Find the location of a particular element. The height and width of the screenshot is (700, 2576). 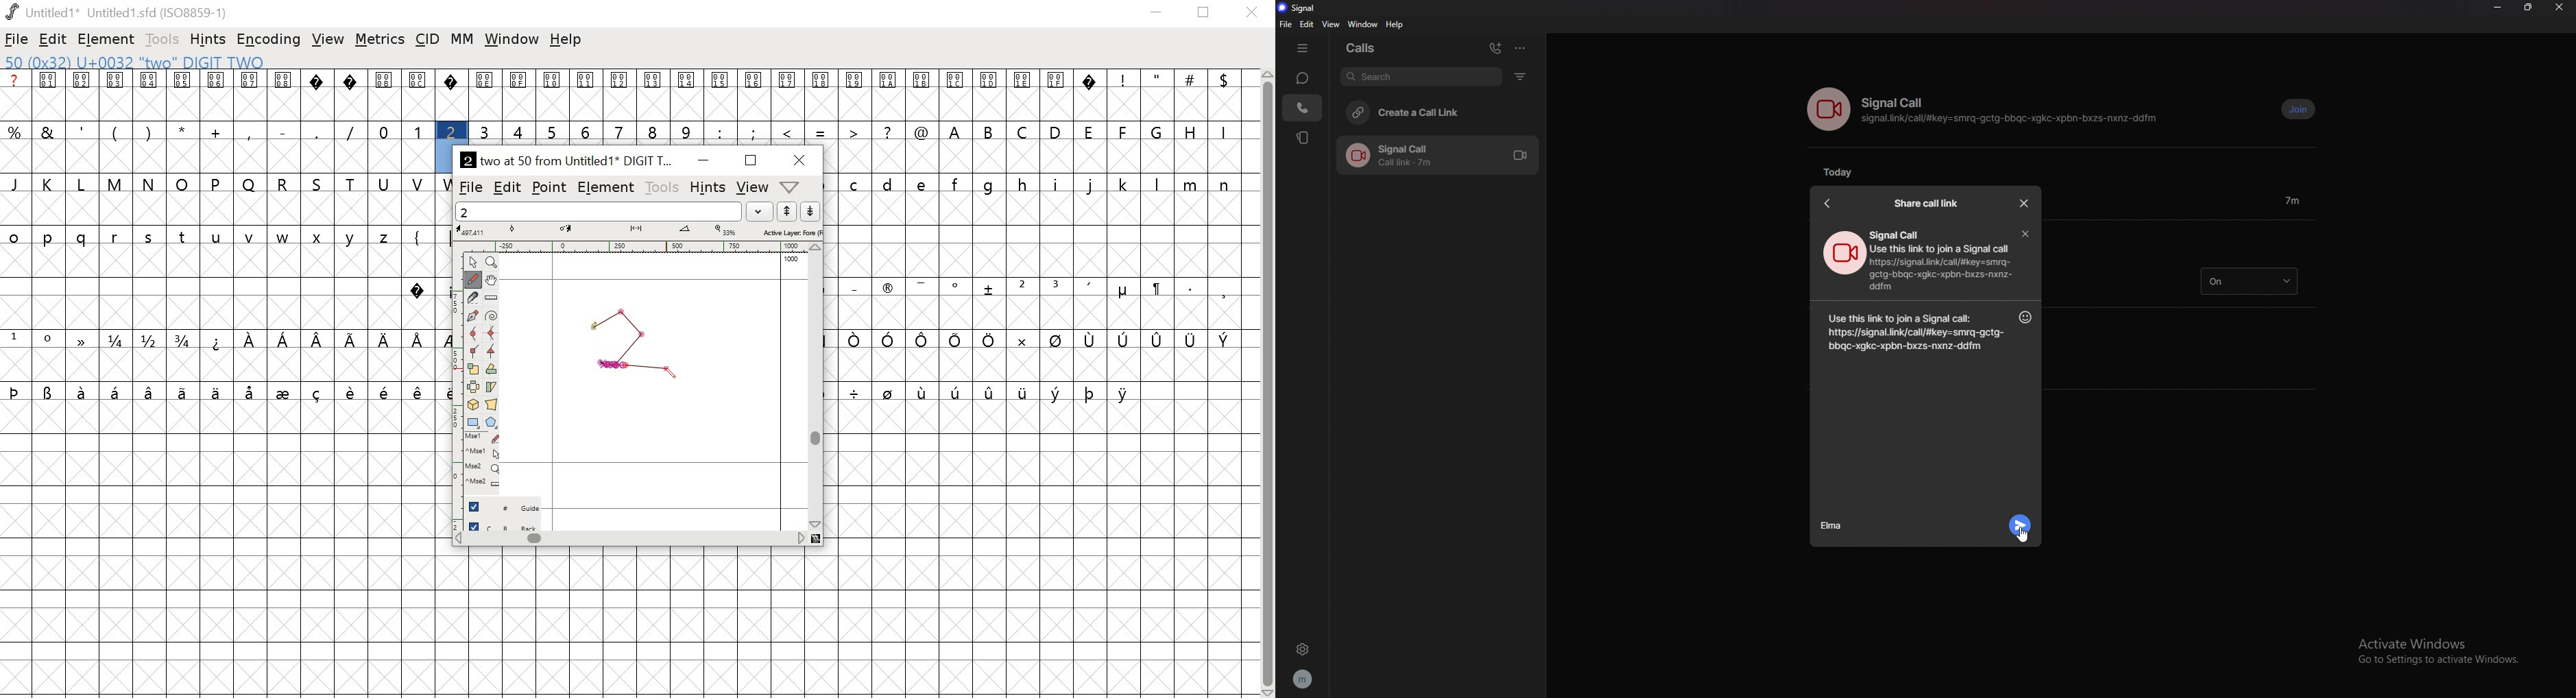

mouse left button + Ctrl is located at coordinates (485, 454).